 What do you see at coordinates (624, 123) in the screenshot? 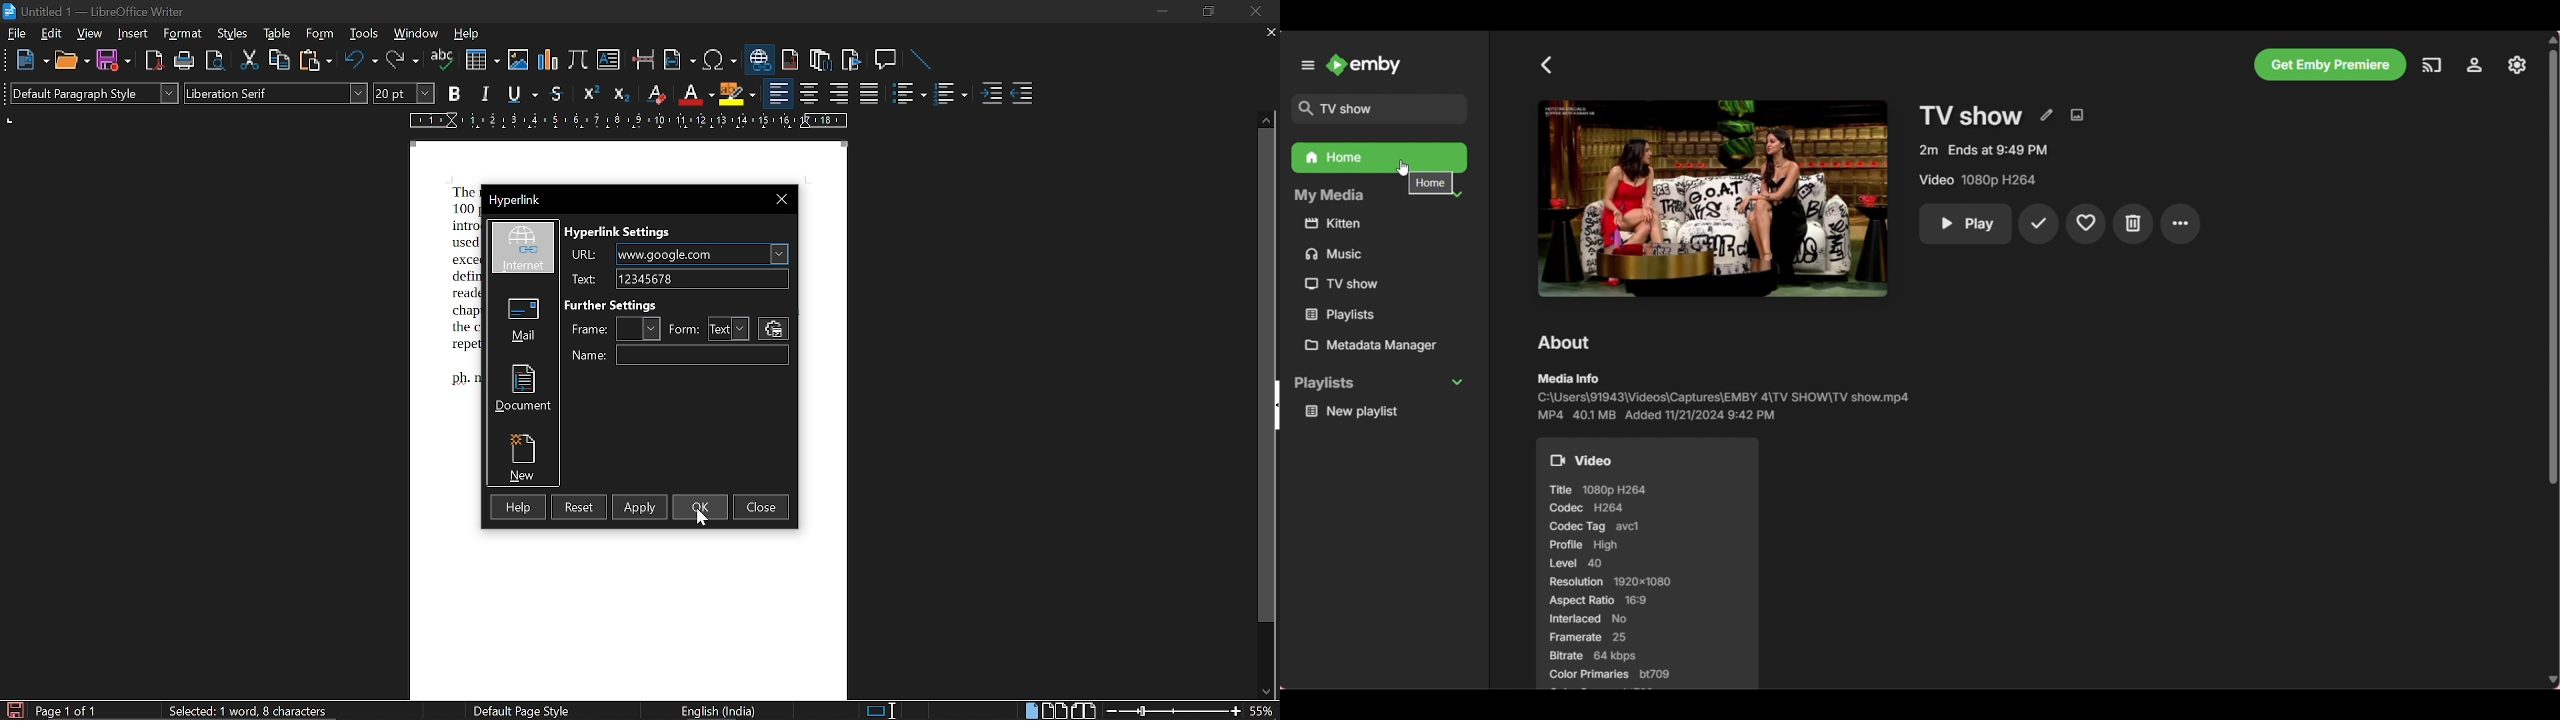
I see `scale` at bounding box center [624, 123].